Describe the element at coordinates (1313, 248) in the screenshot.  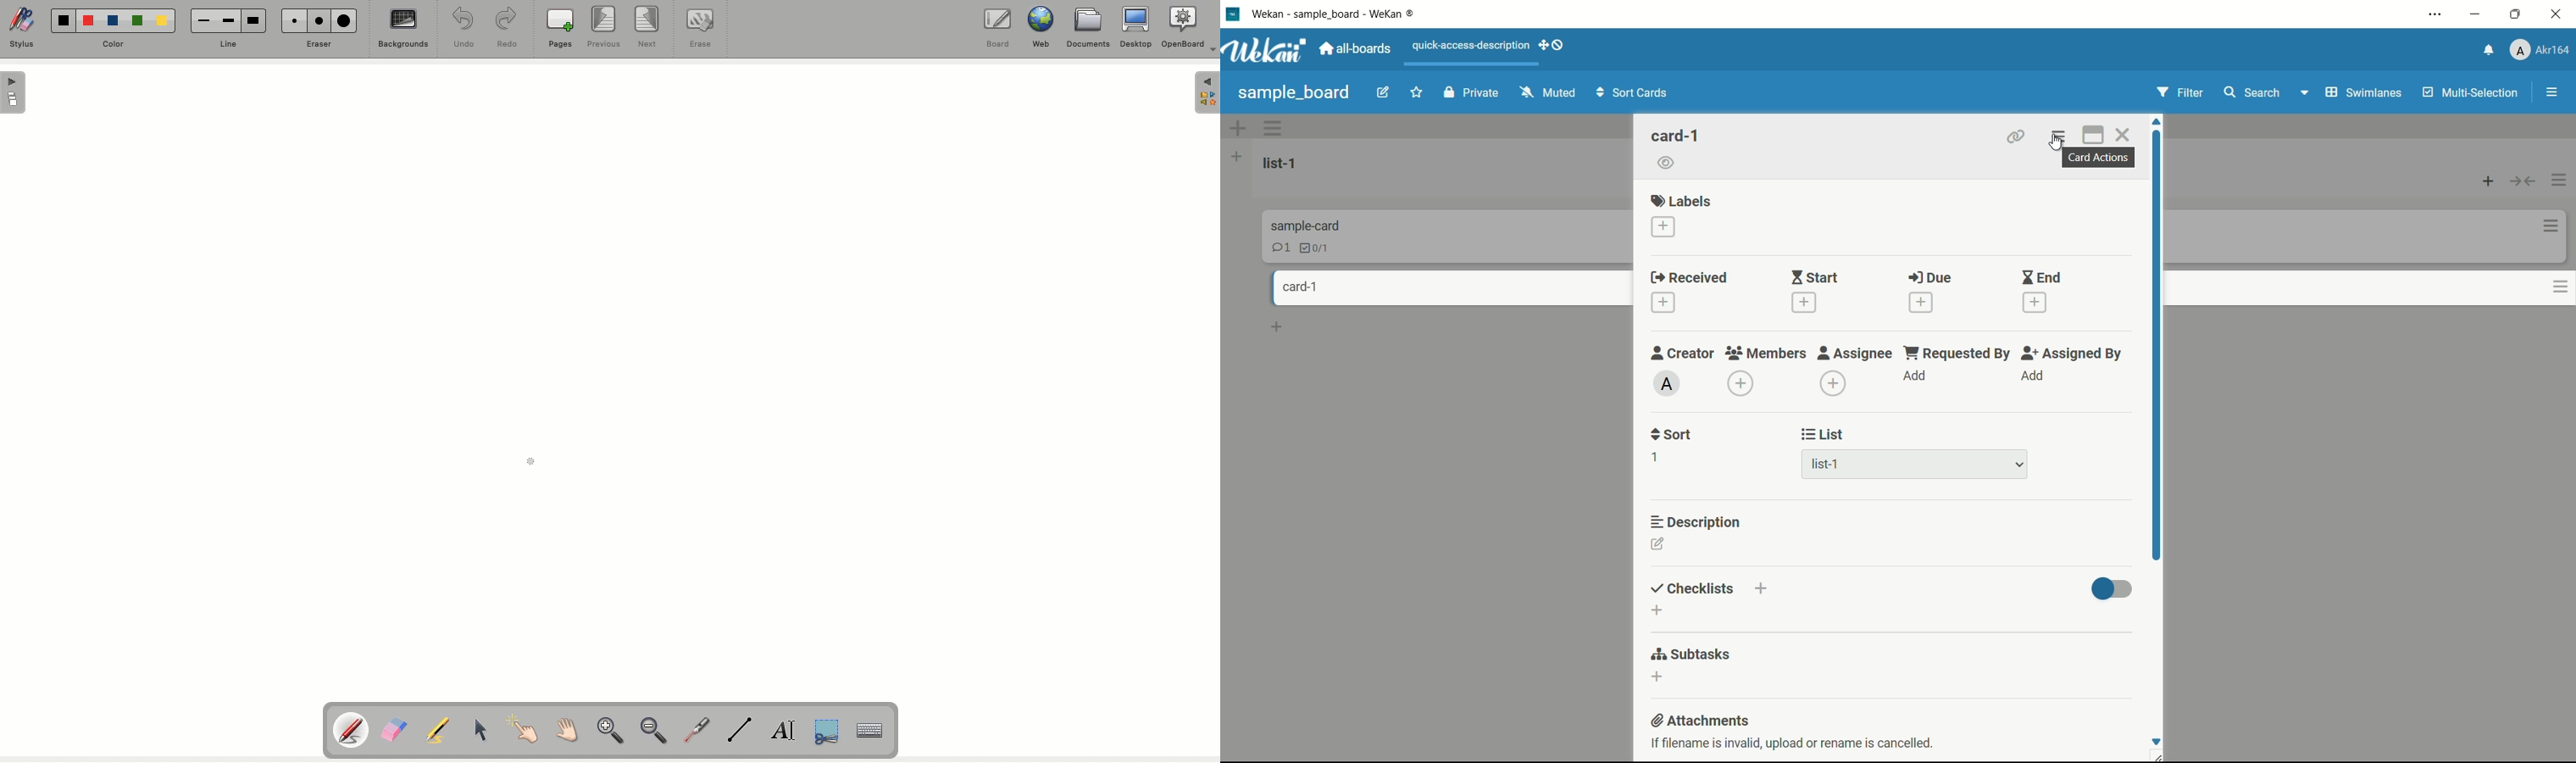
I see `checklist` at that location.